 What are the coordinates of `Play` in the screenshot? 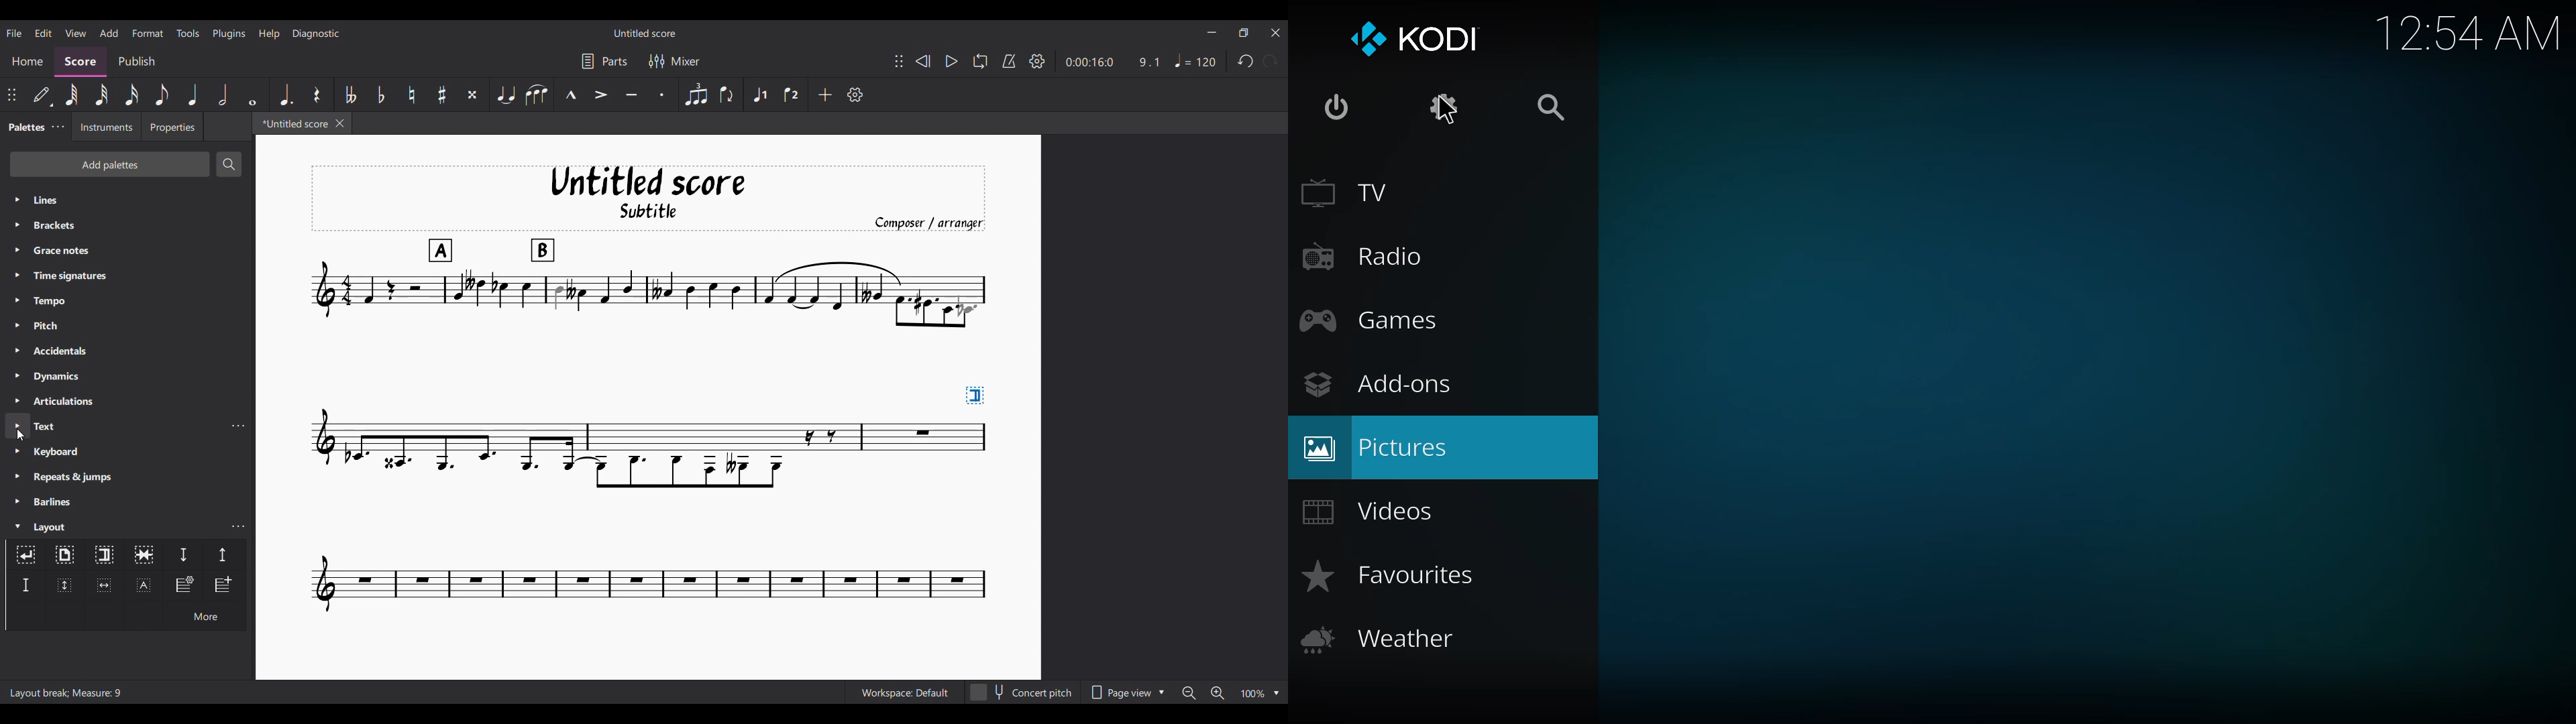 It's located at (951, 61).